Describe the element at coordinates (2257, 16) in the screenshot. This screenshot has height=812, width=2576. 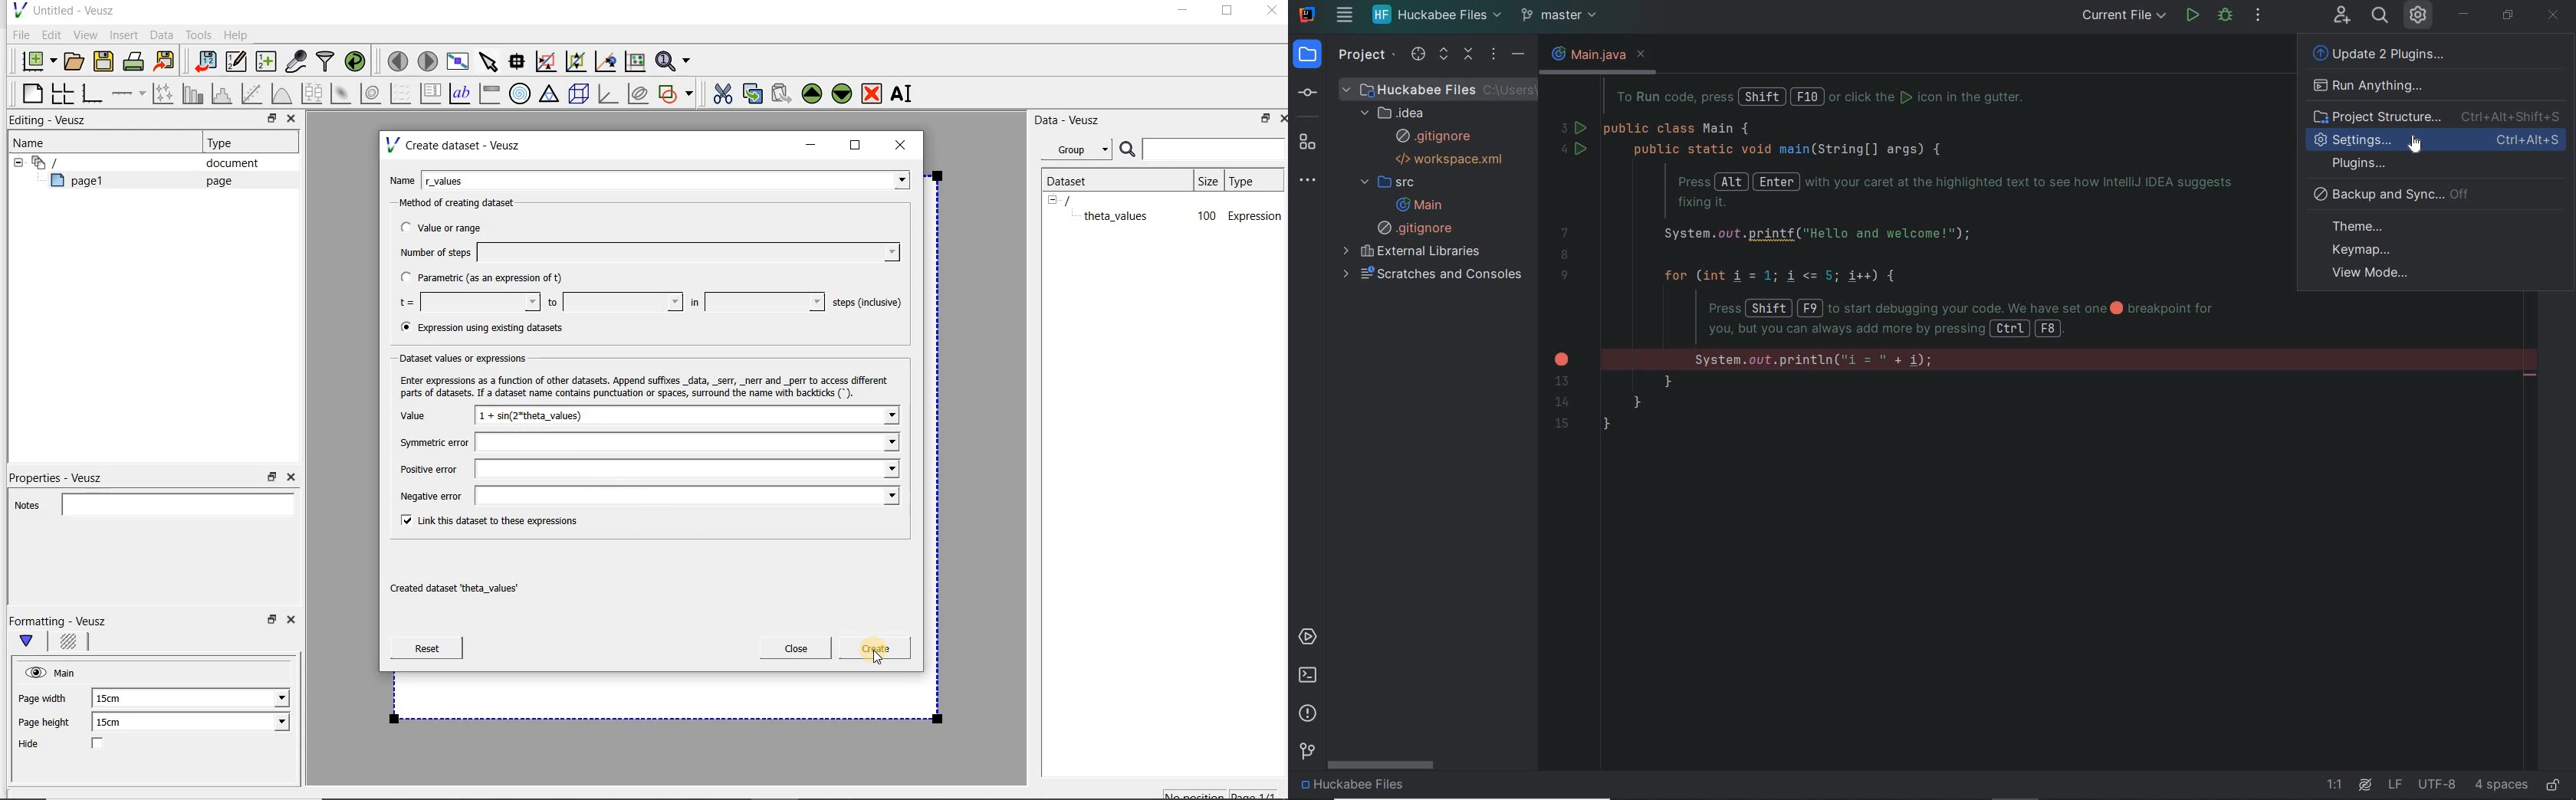
I see `more actions` at that location.